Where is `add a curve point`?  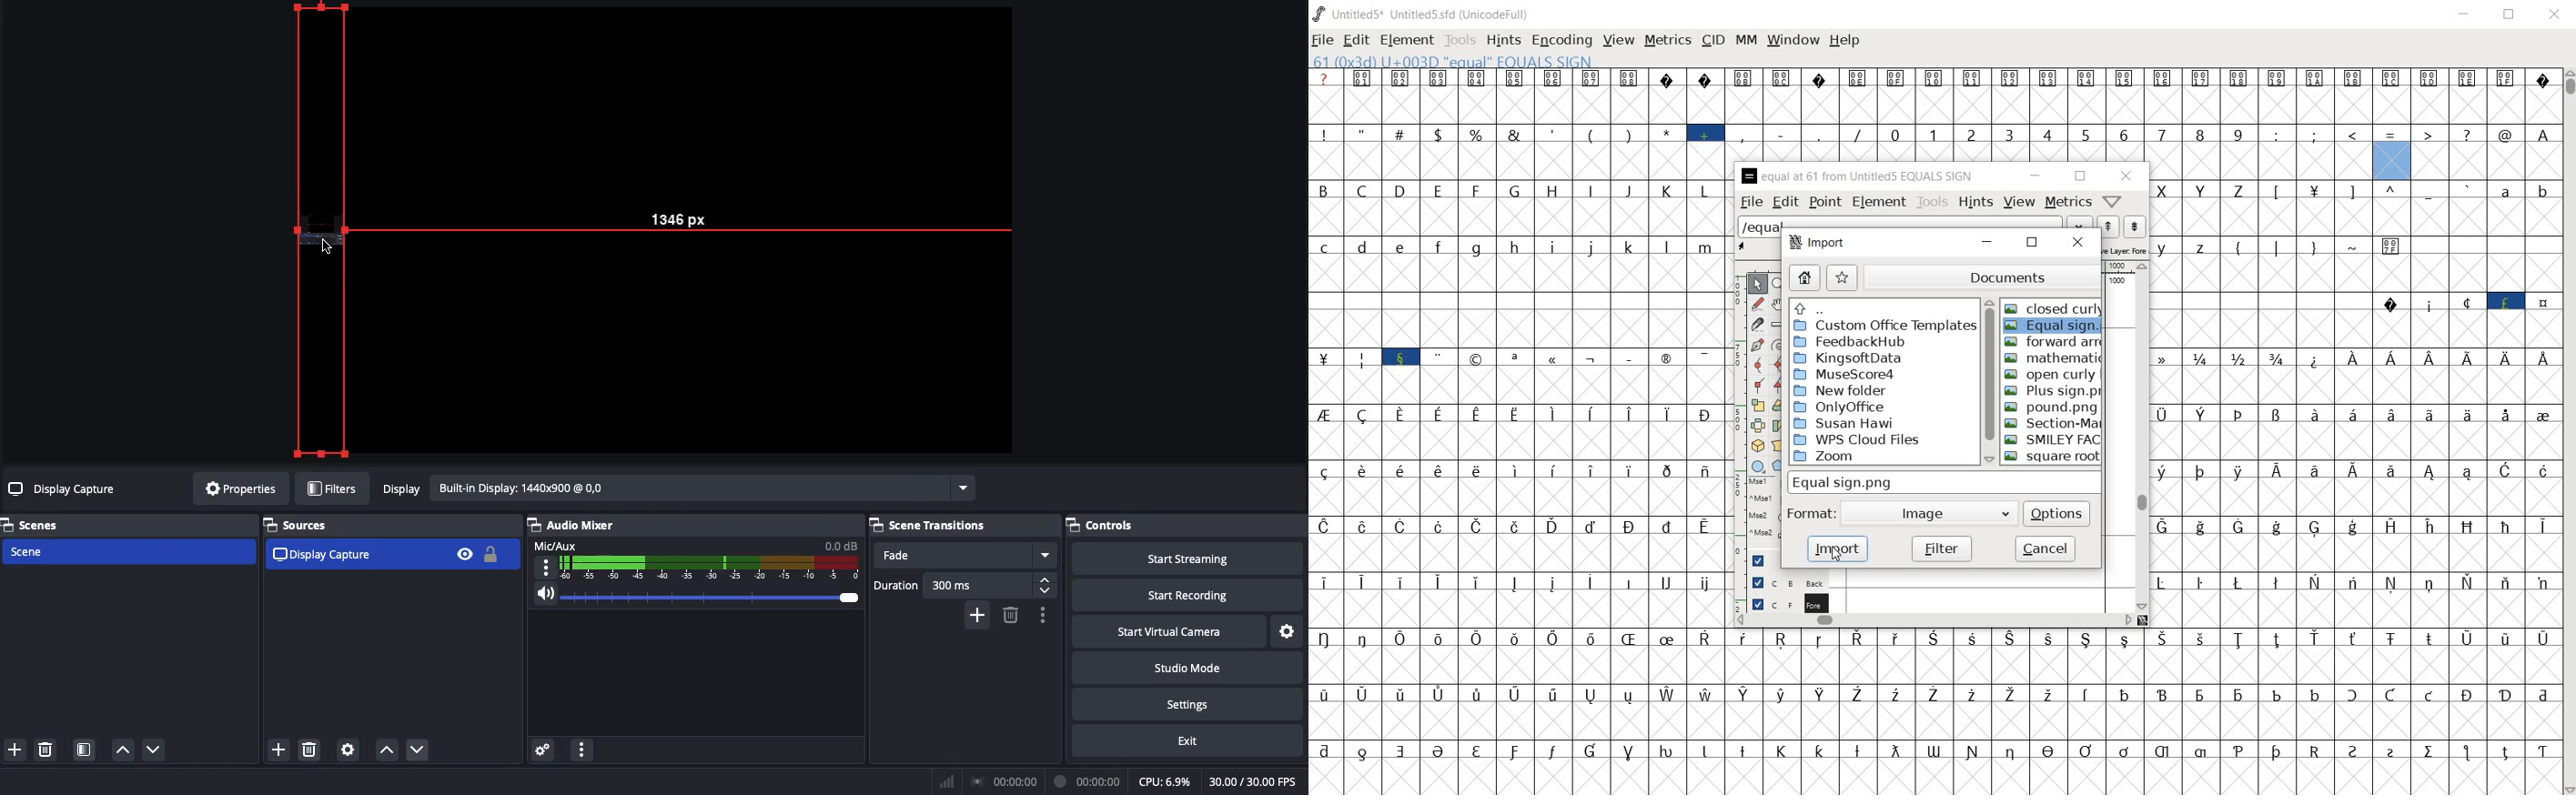 add a curve point is located at coordinates (1757, 365).